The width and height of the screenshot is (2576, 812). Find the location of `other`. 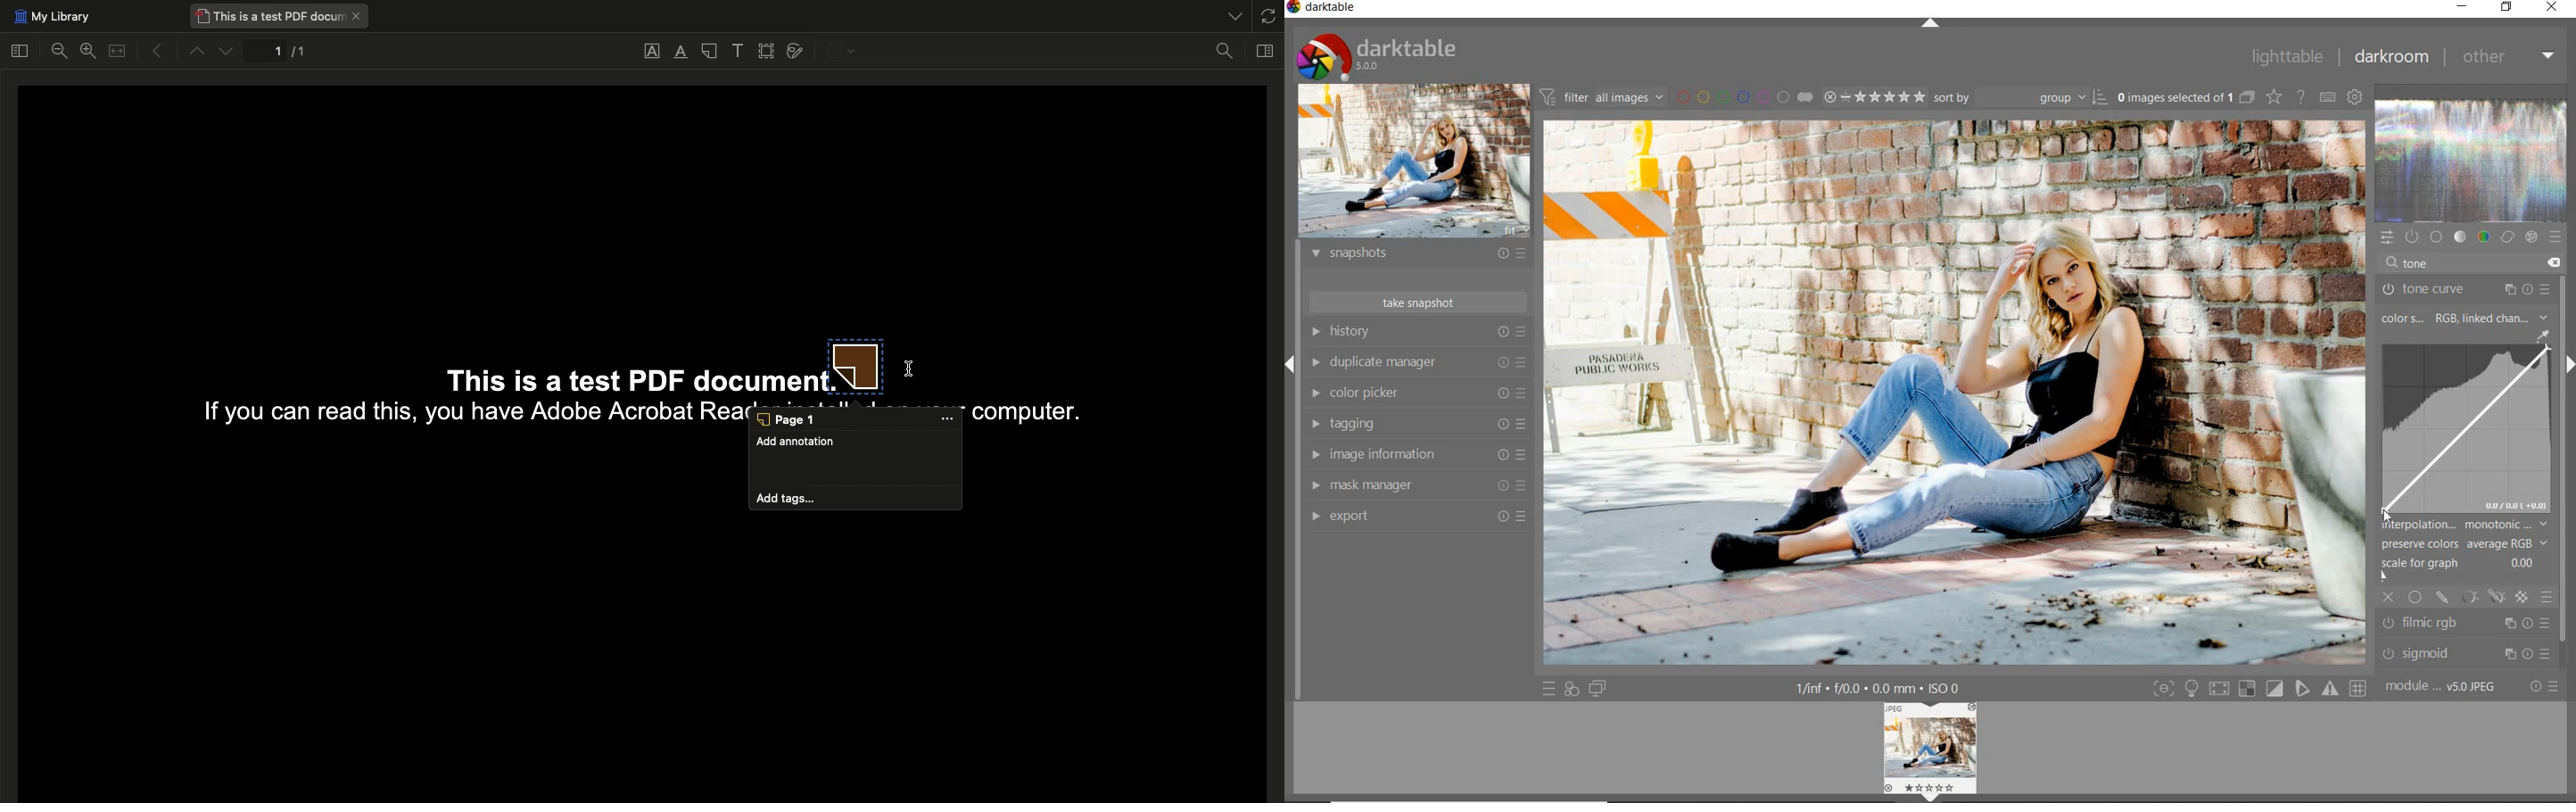

other is located at coordinates (2508, 58).